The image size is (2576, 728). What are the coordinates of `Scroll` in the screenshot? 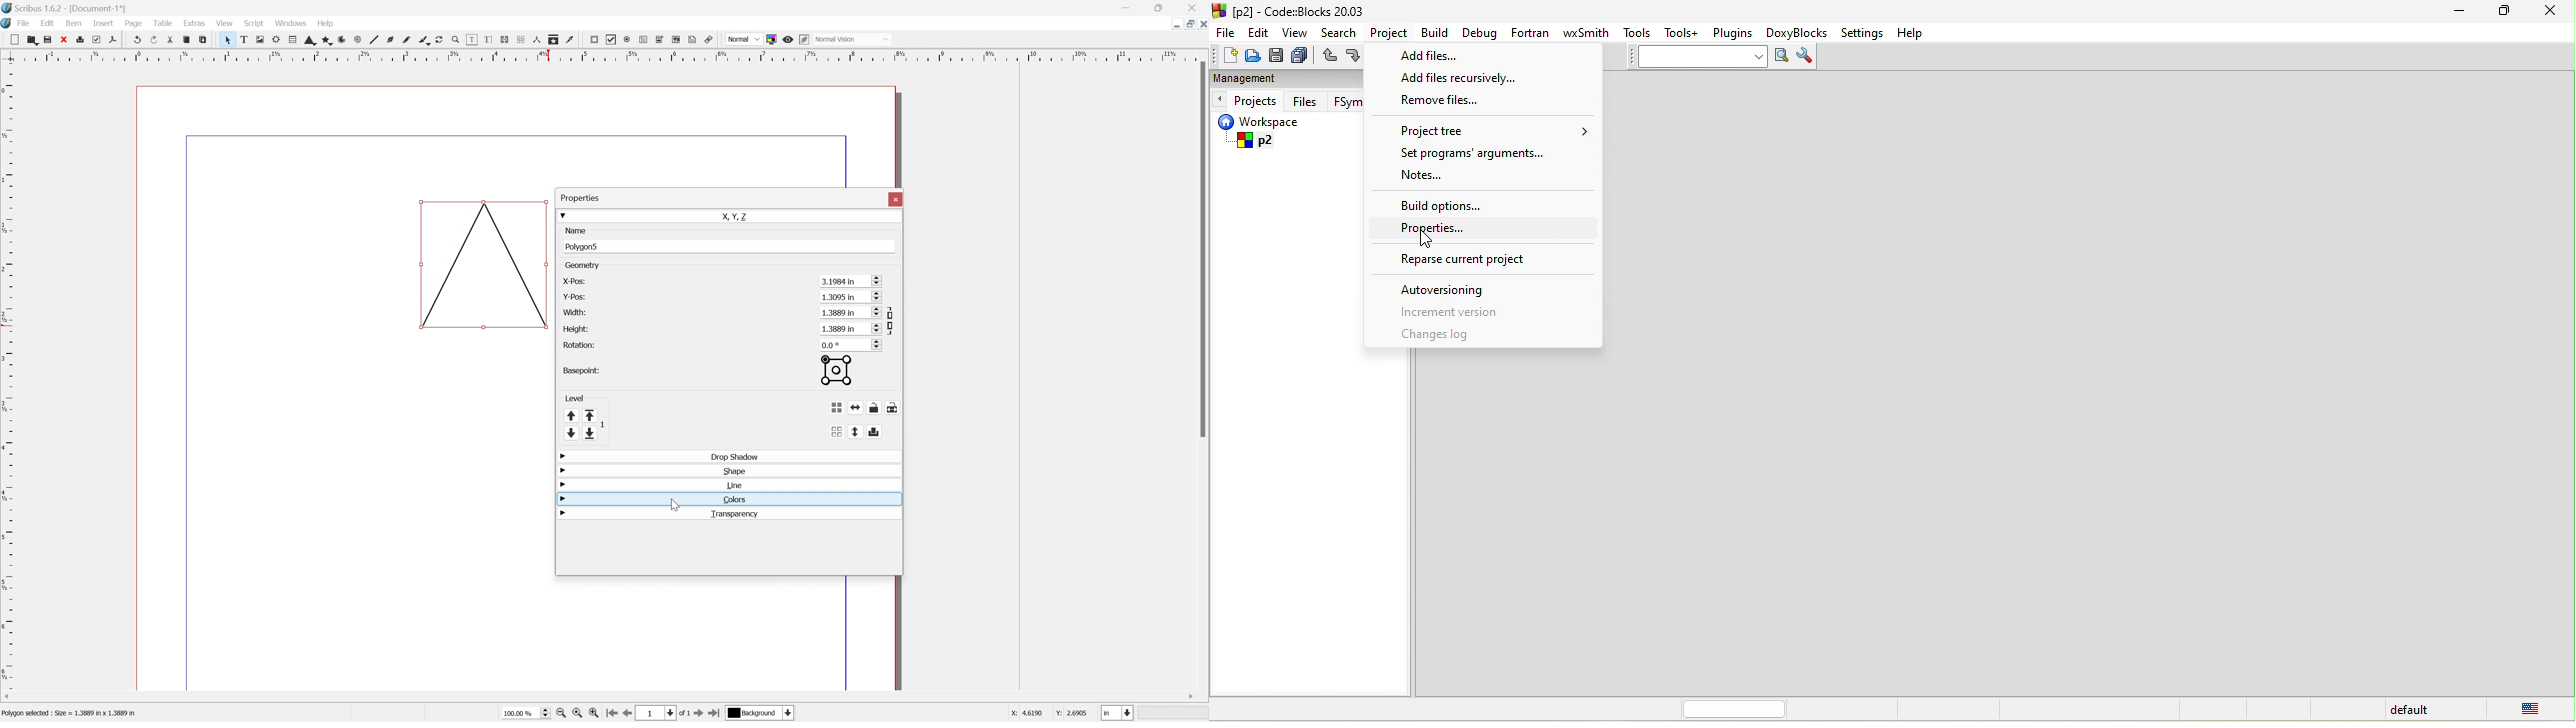 It's located at (875, 344).